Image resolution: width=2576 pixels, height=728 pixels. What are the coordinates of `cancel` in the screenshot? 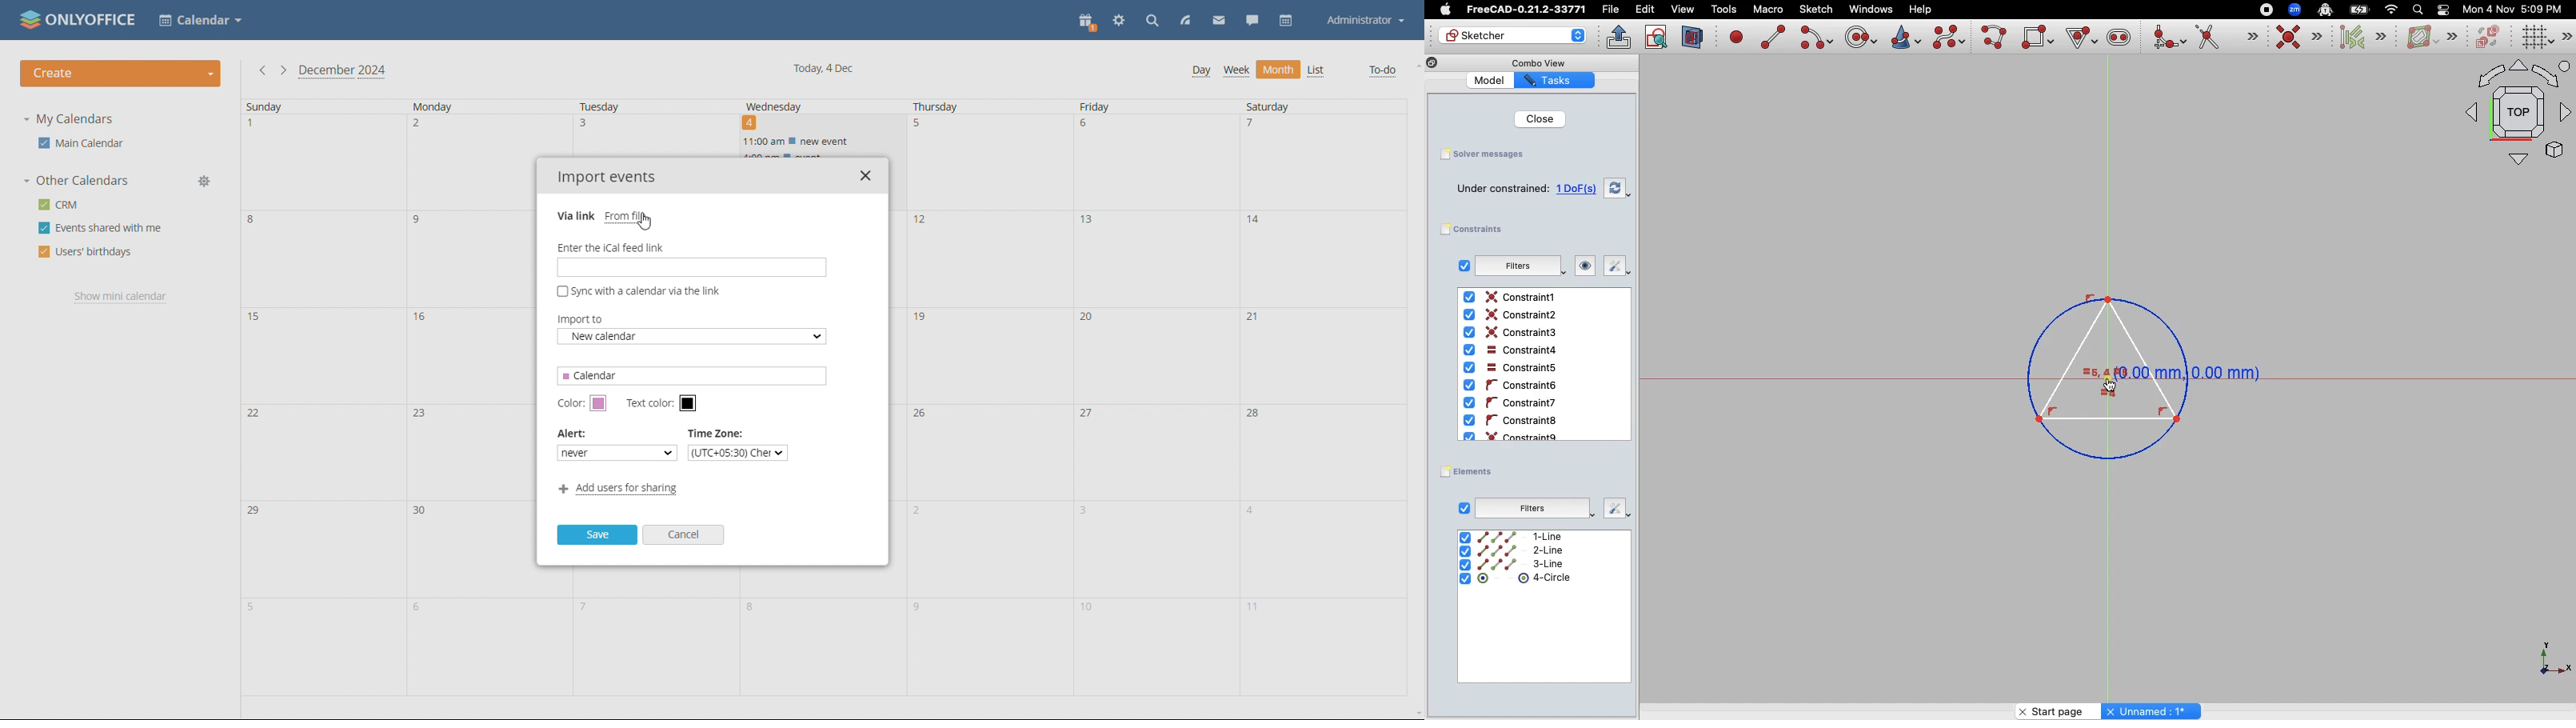 It's located at (683, 534).